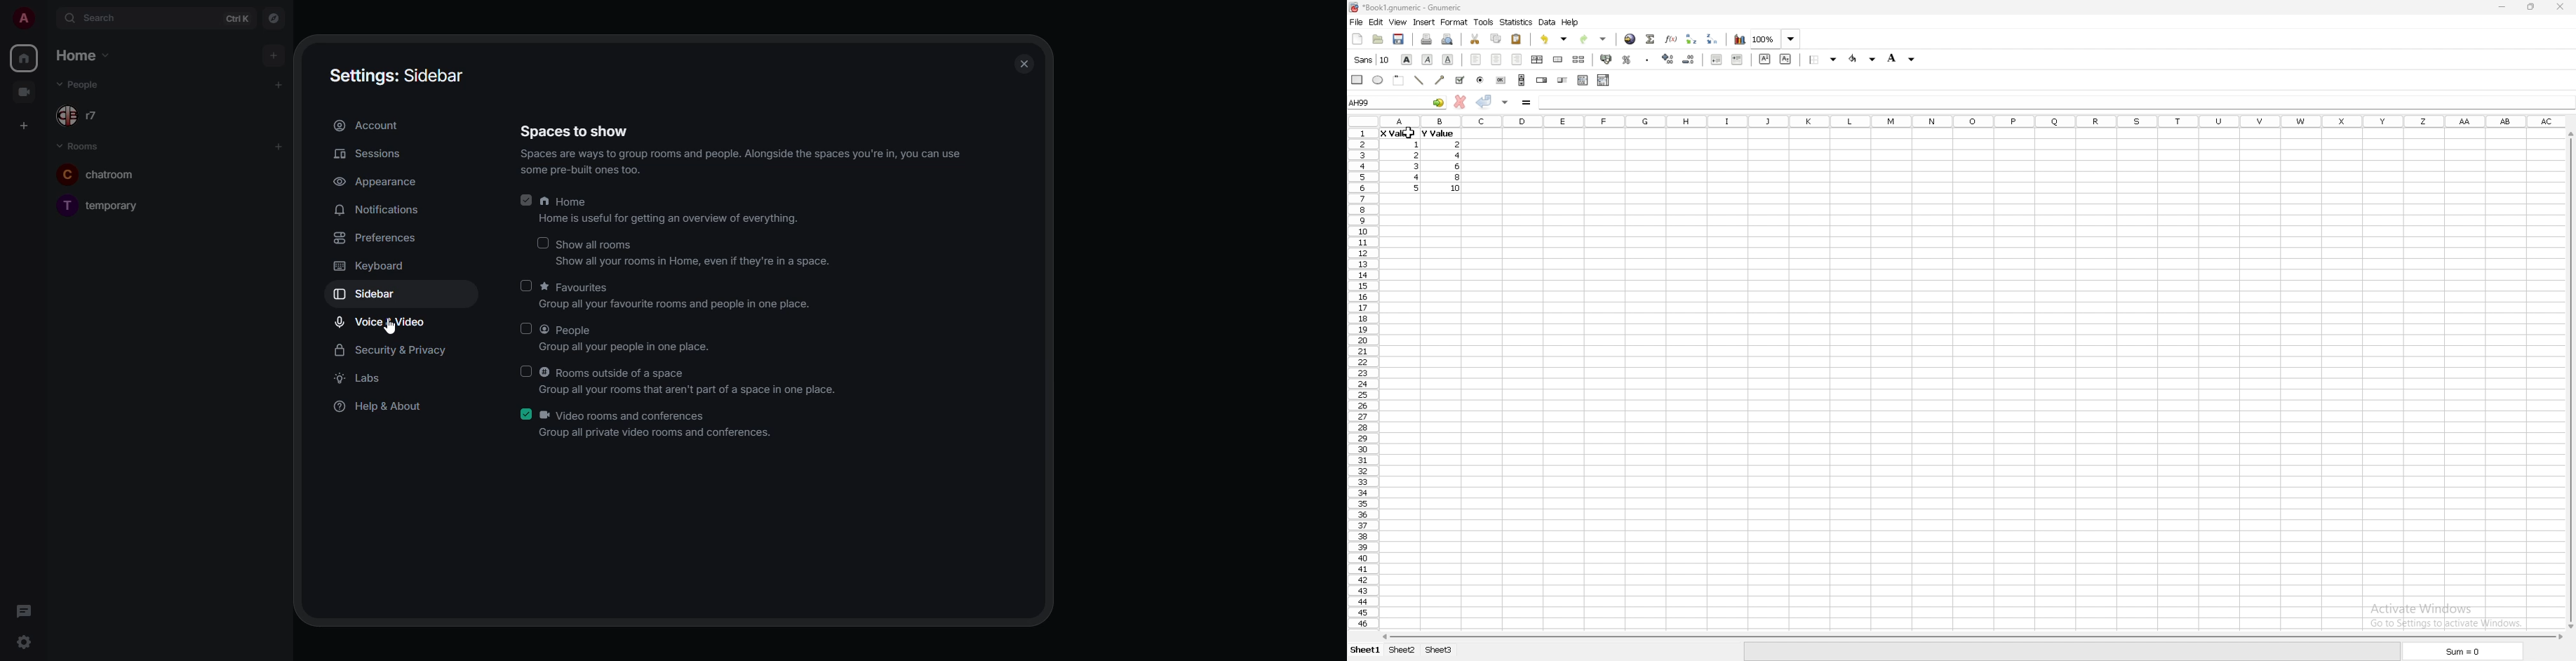 The height and width of the screenshot is (672, 2576). What do you see at coordinates (1426, 39) in the screenshot?
I see `print` at bounding box center [1426, 39].